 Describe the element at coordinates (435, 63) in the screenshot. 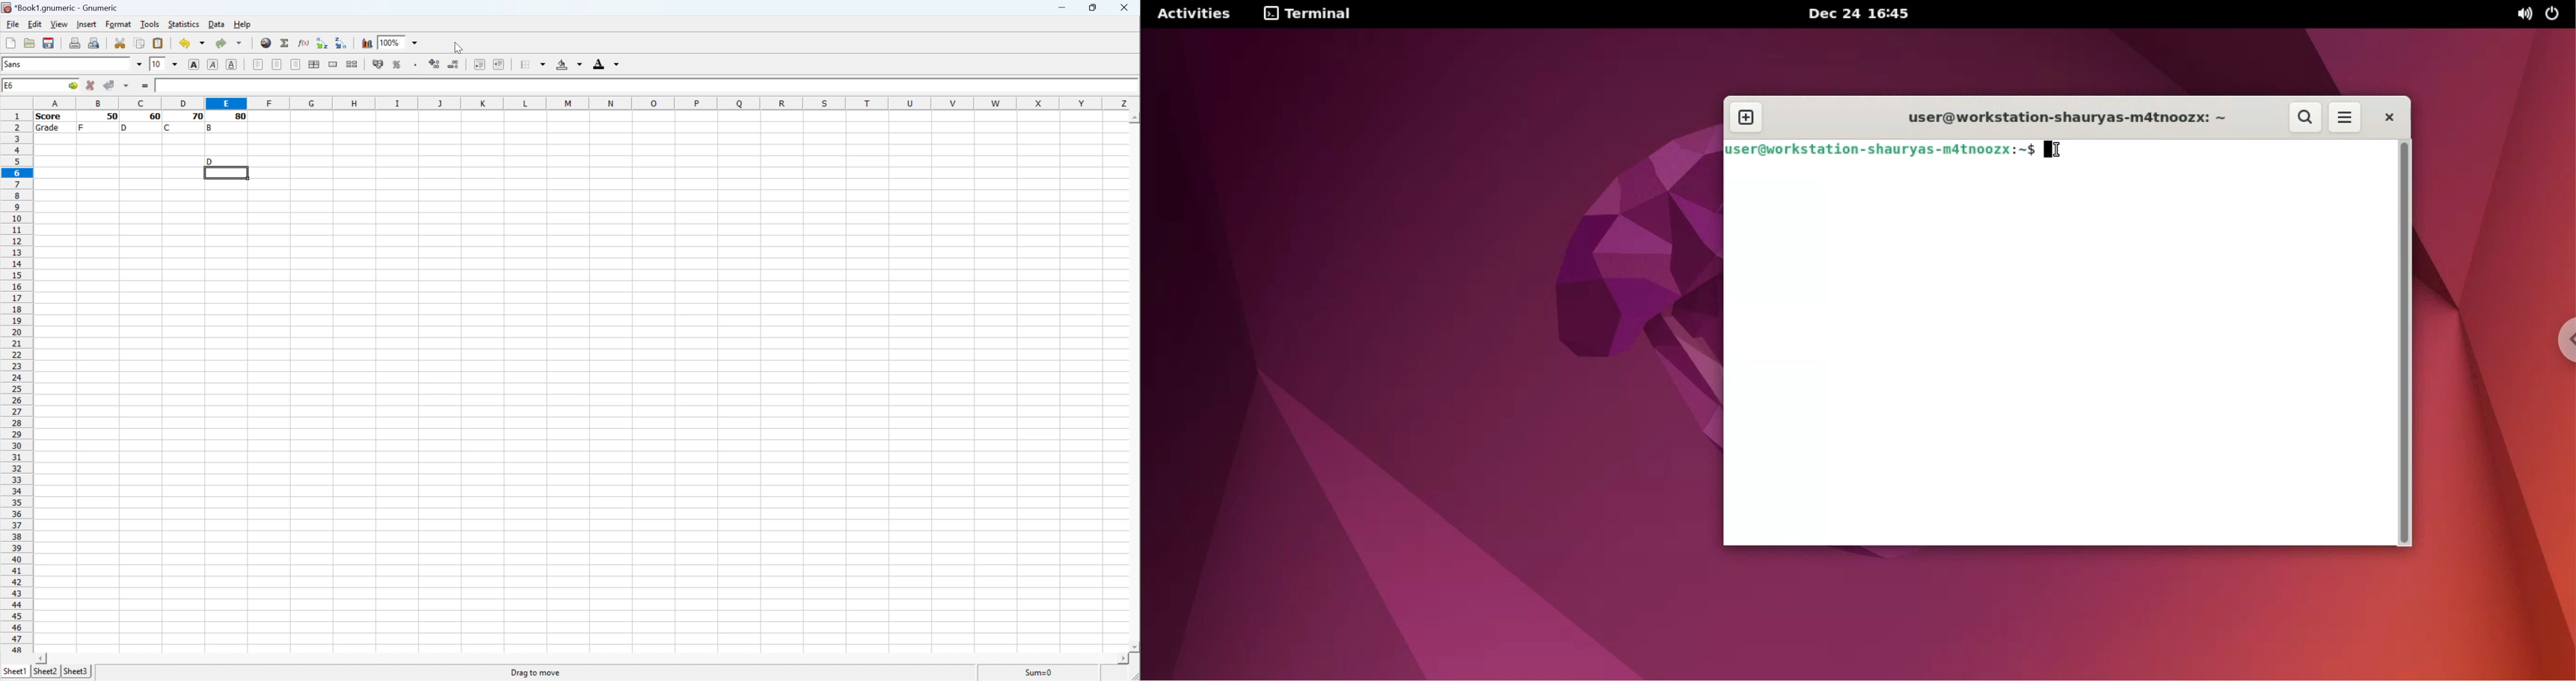

I see `Increase the number of decimals displayed` at that location.